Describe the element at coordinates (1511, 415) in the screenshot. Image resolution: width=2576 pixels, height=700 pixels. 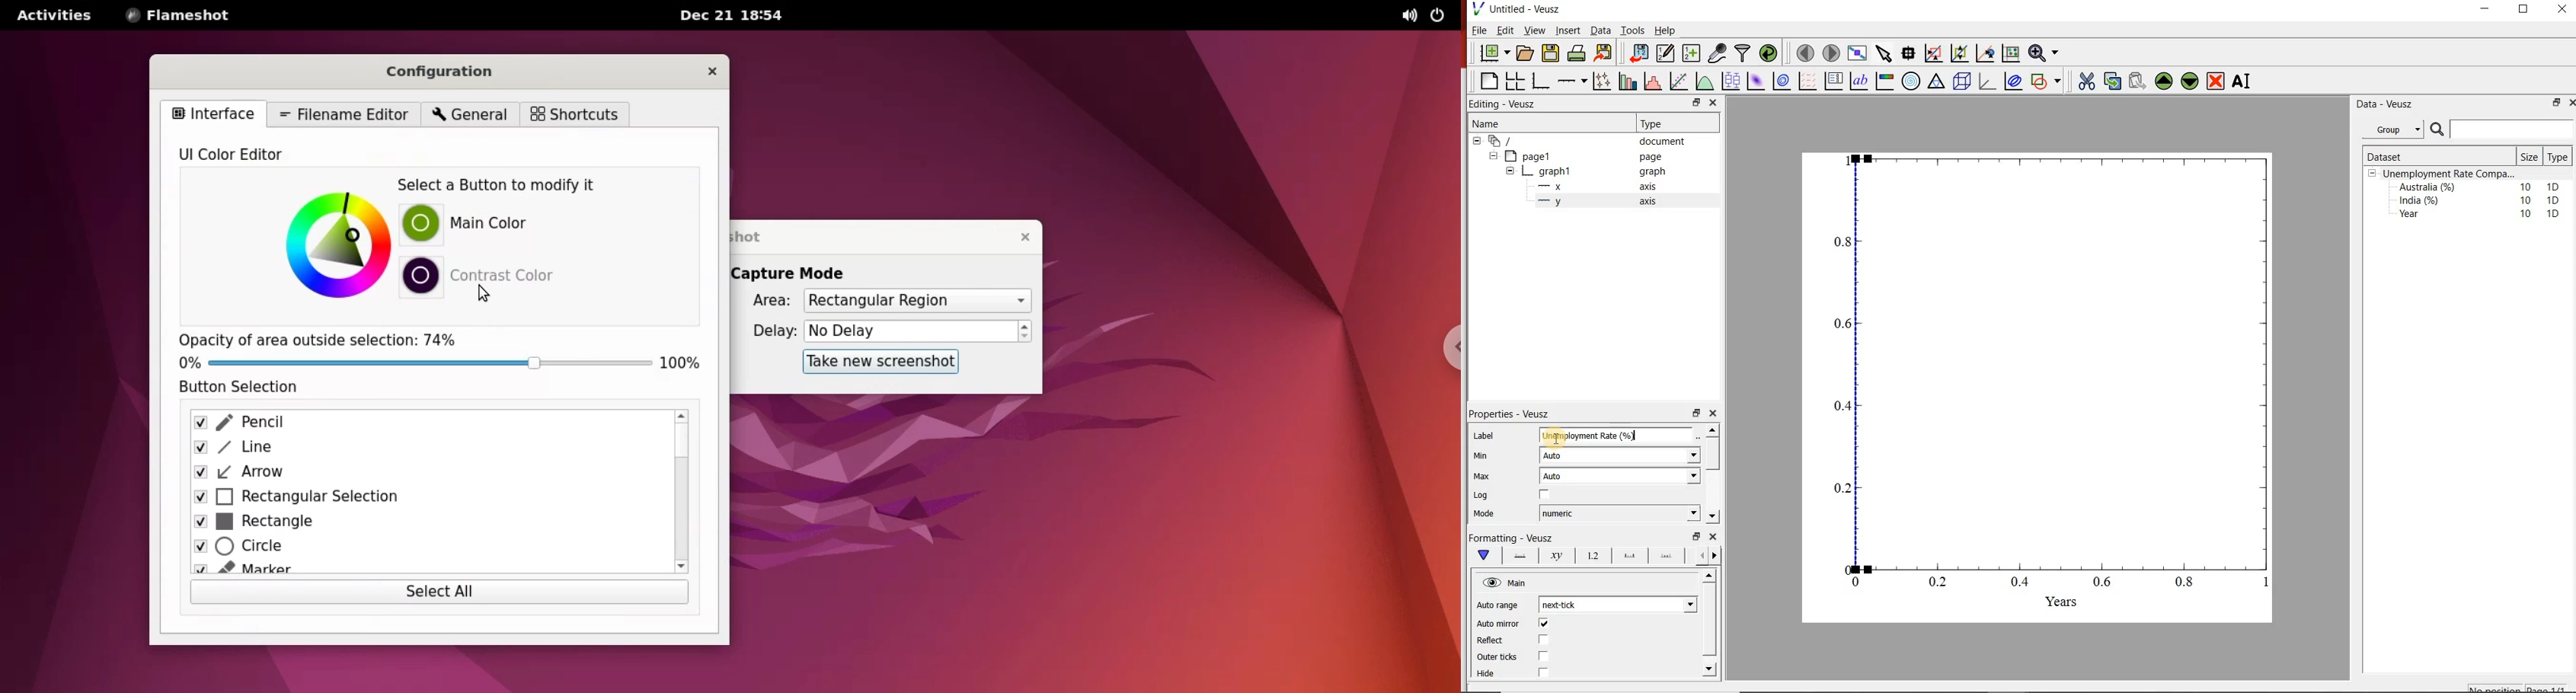
I see `Properties - Veusz` at that location.